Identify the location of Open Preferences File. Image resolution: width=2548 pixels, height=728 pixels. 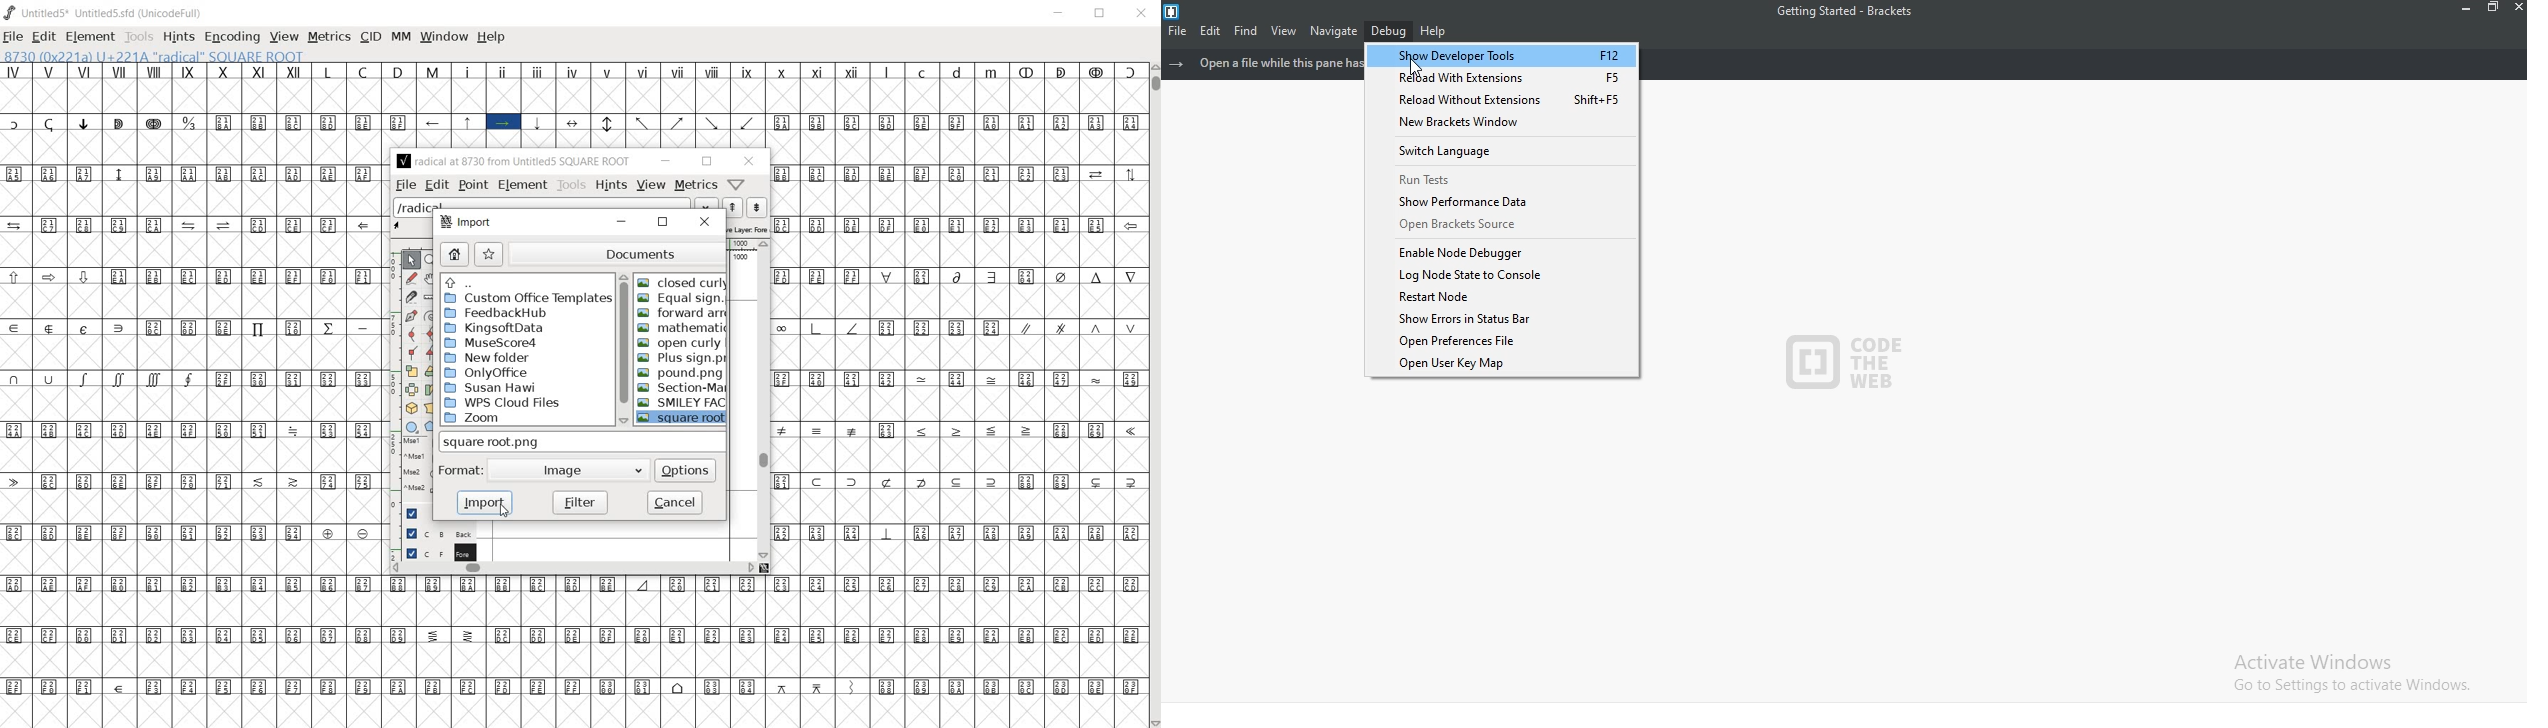
(1503, 341).